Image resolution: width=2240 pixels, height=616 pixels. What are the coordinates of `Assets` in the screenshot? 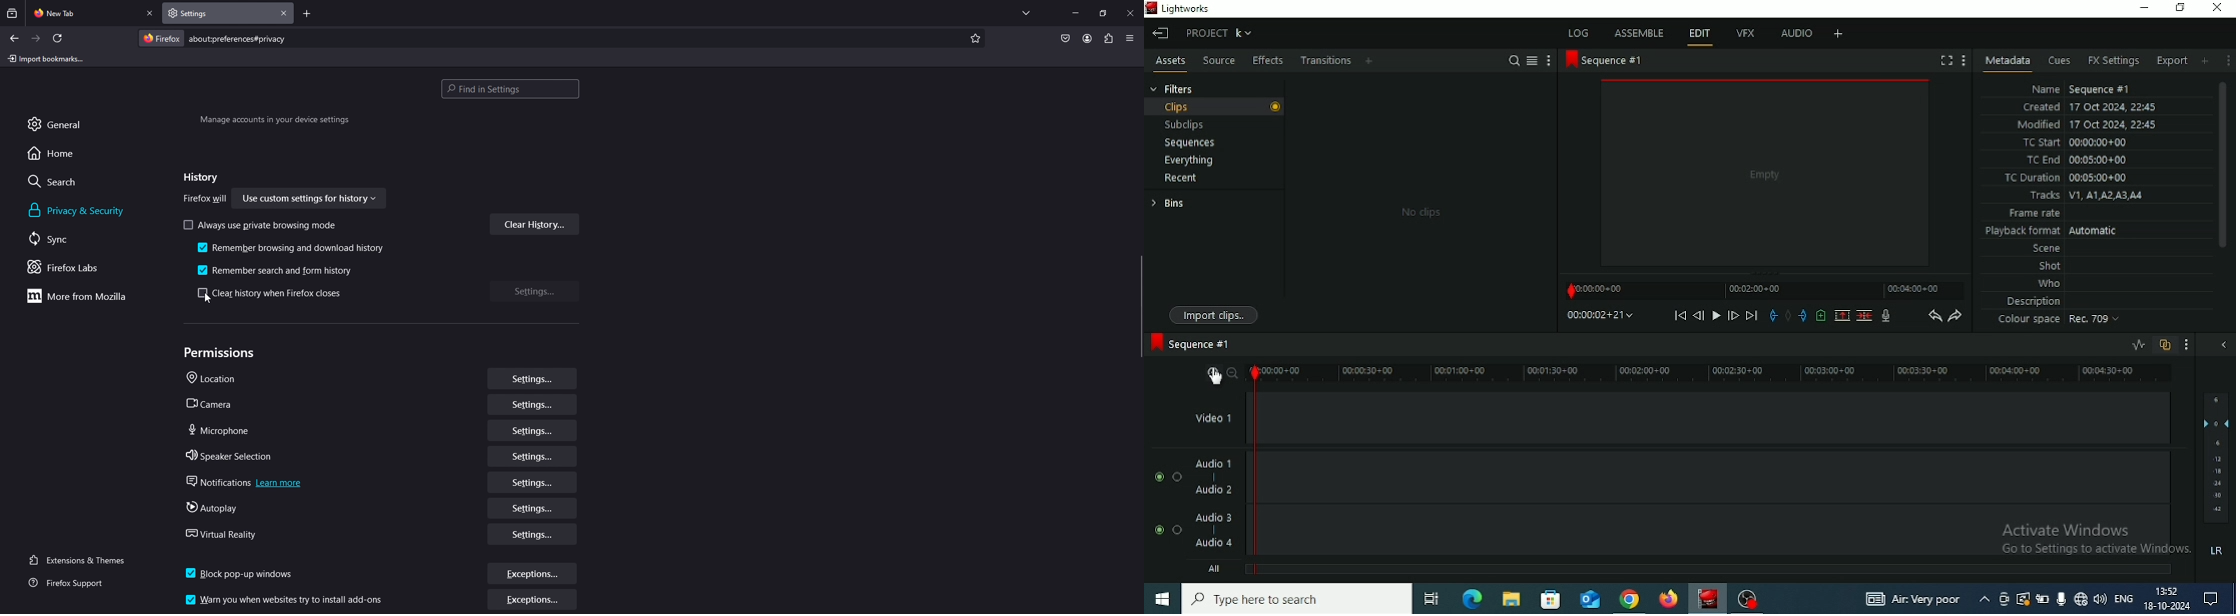 It's located at (1171, 60).